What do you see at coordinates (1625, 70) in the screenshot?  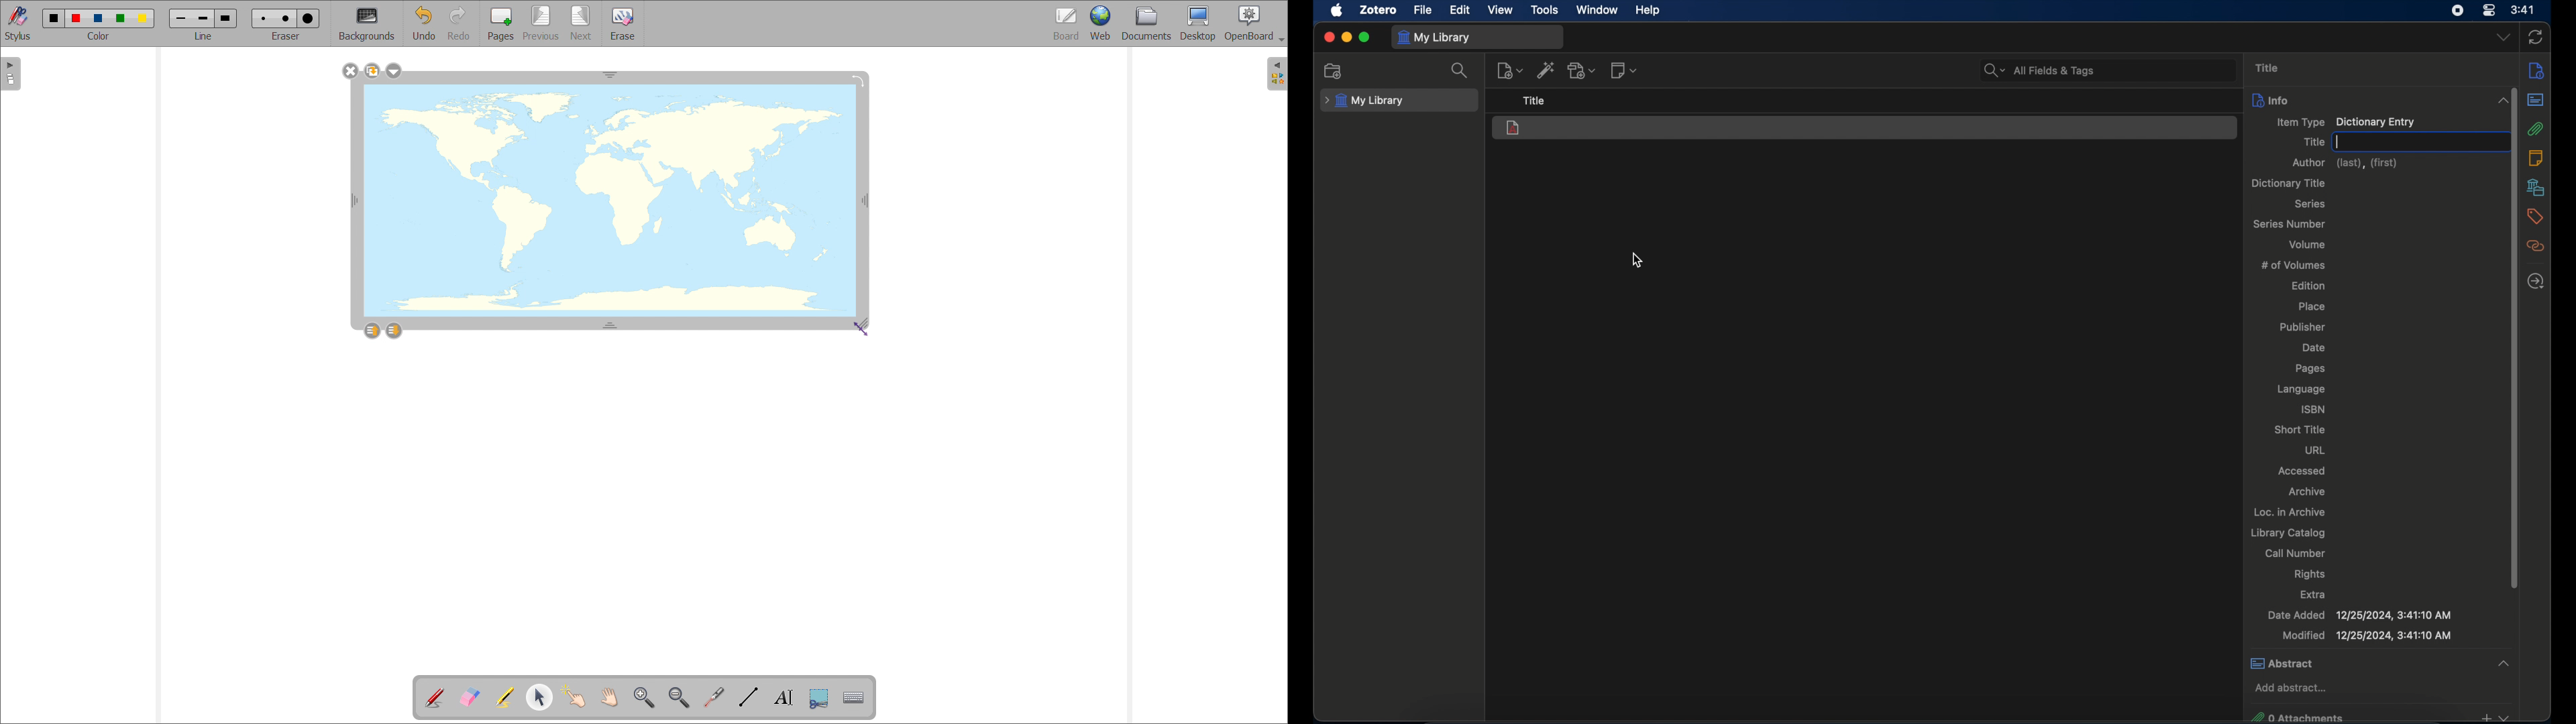 I see `new notes` at bounding box center [1625, 70].